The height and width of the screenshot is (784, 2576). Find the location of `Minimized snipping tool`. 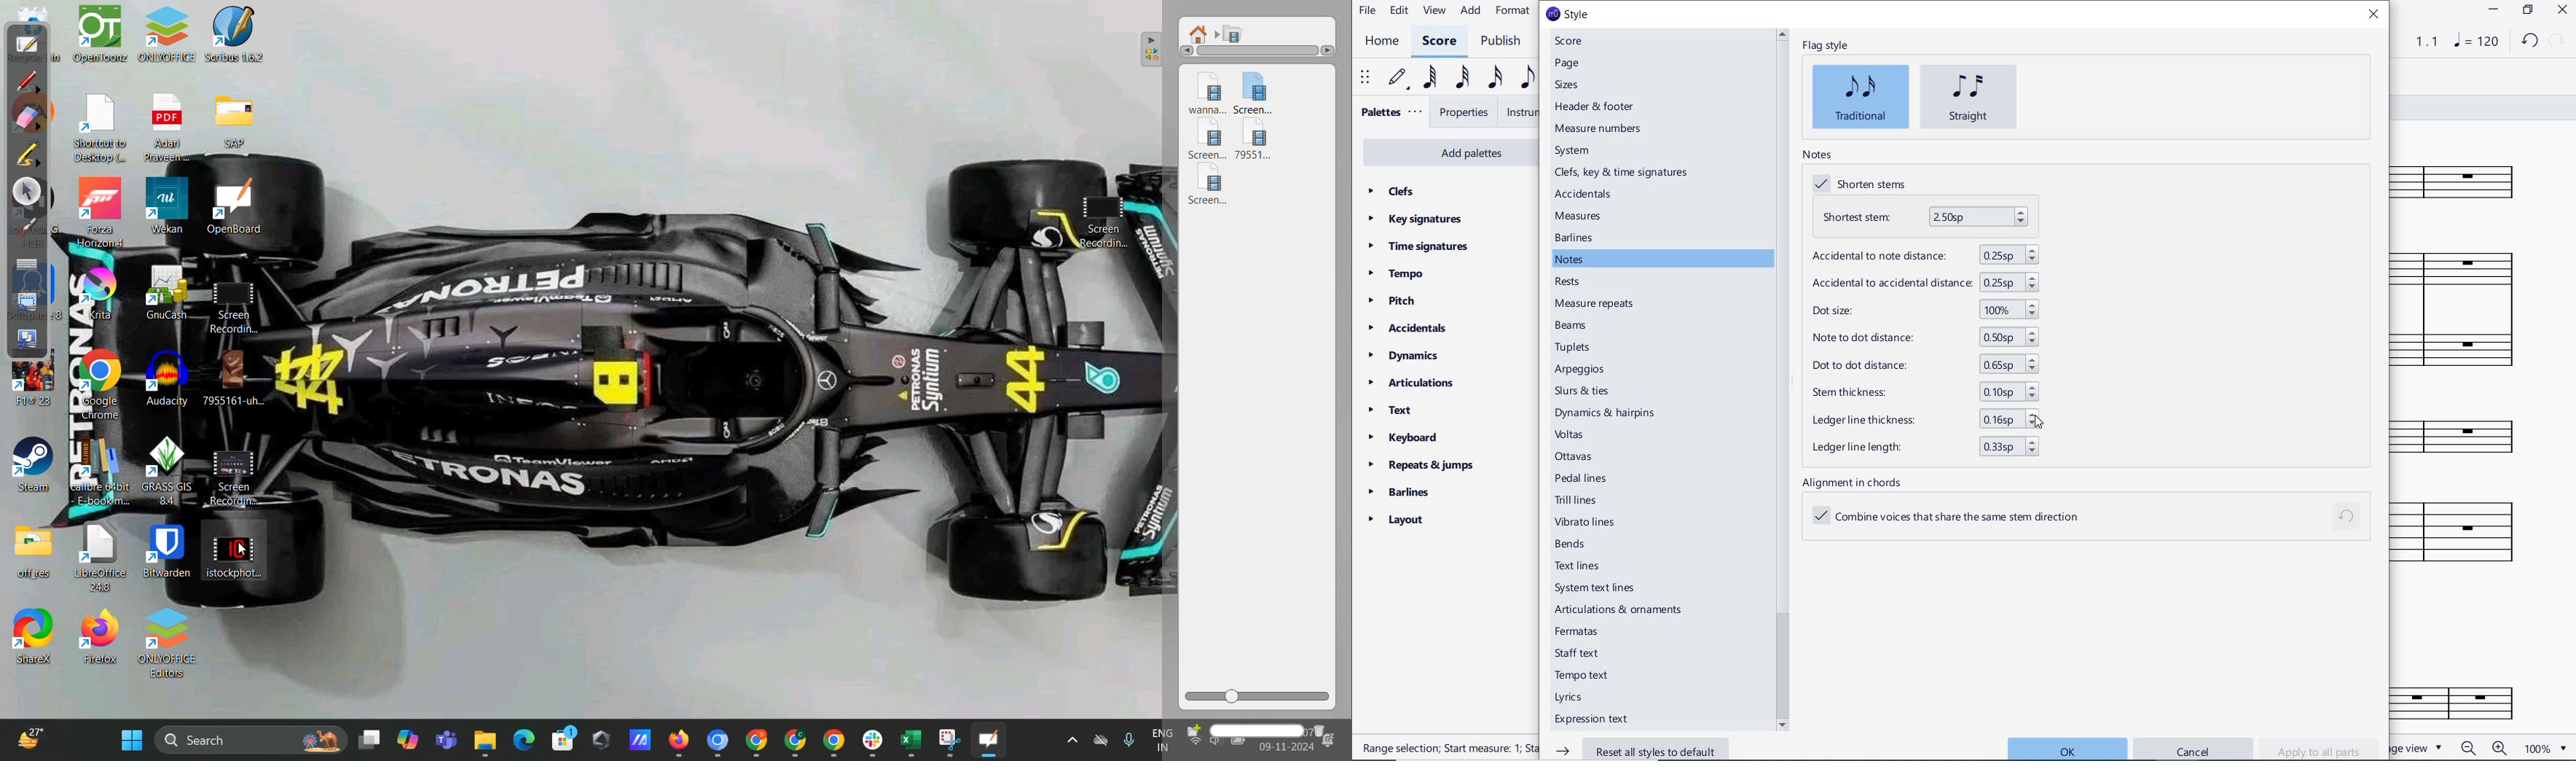

Minimized snipping tool is located at coordinates (949, 738).